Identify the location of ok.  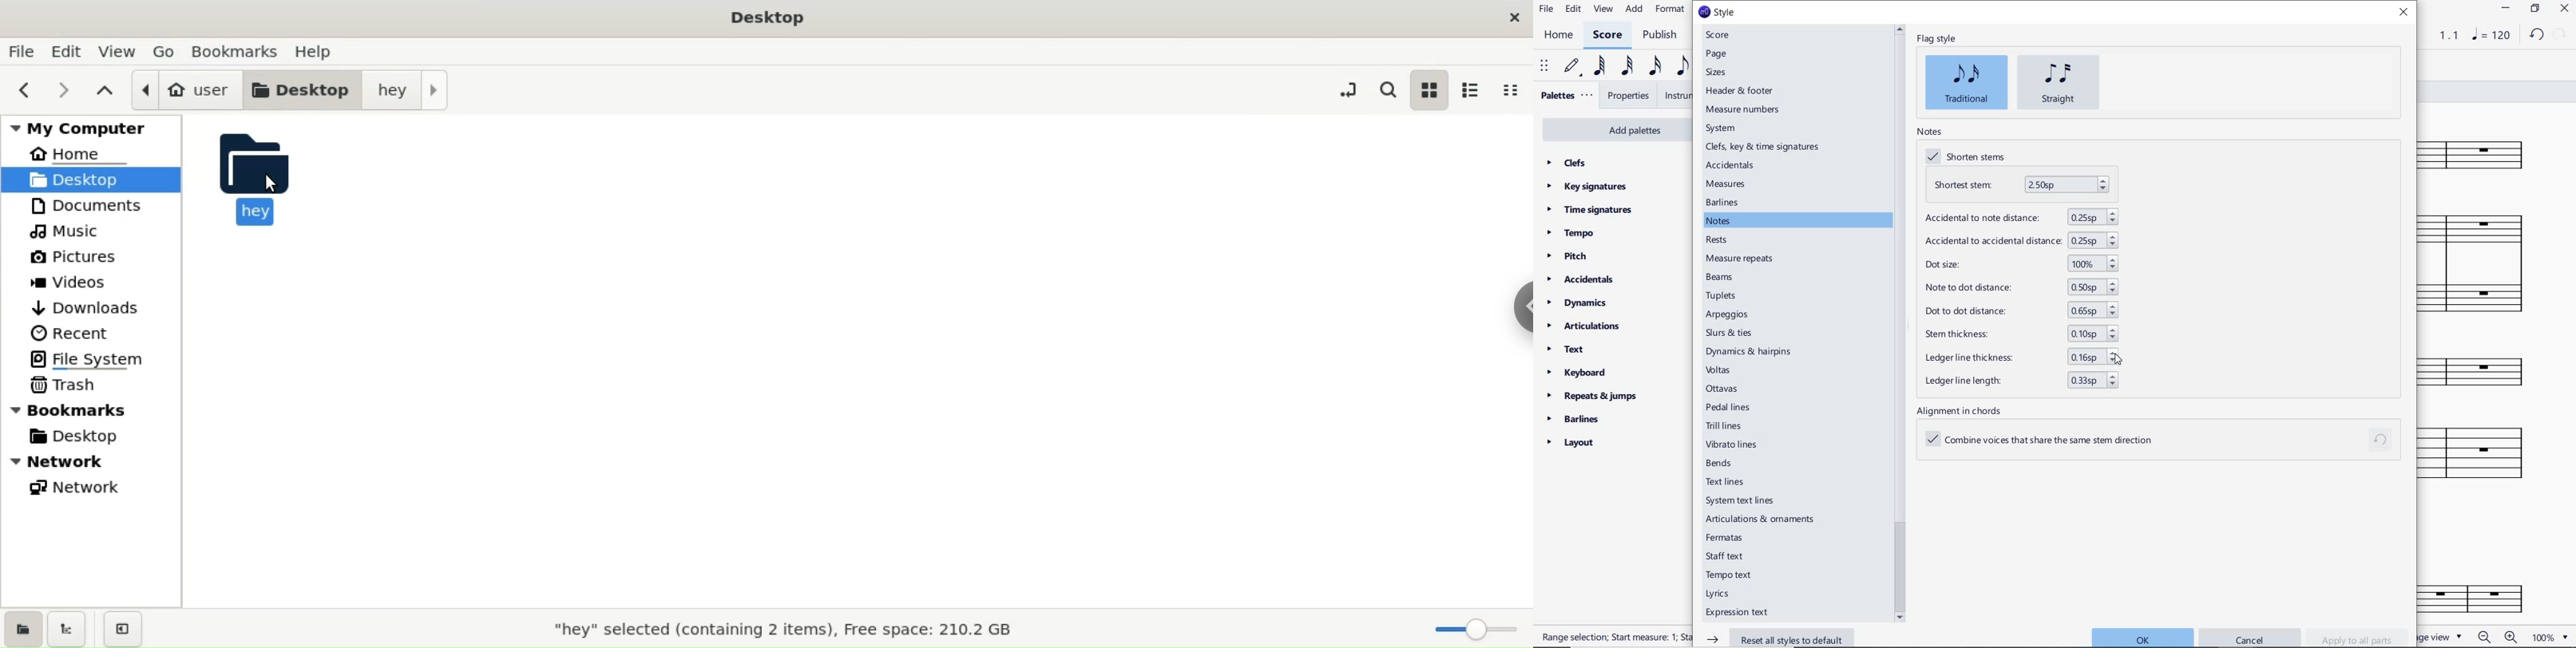
(2142, 637).